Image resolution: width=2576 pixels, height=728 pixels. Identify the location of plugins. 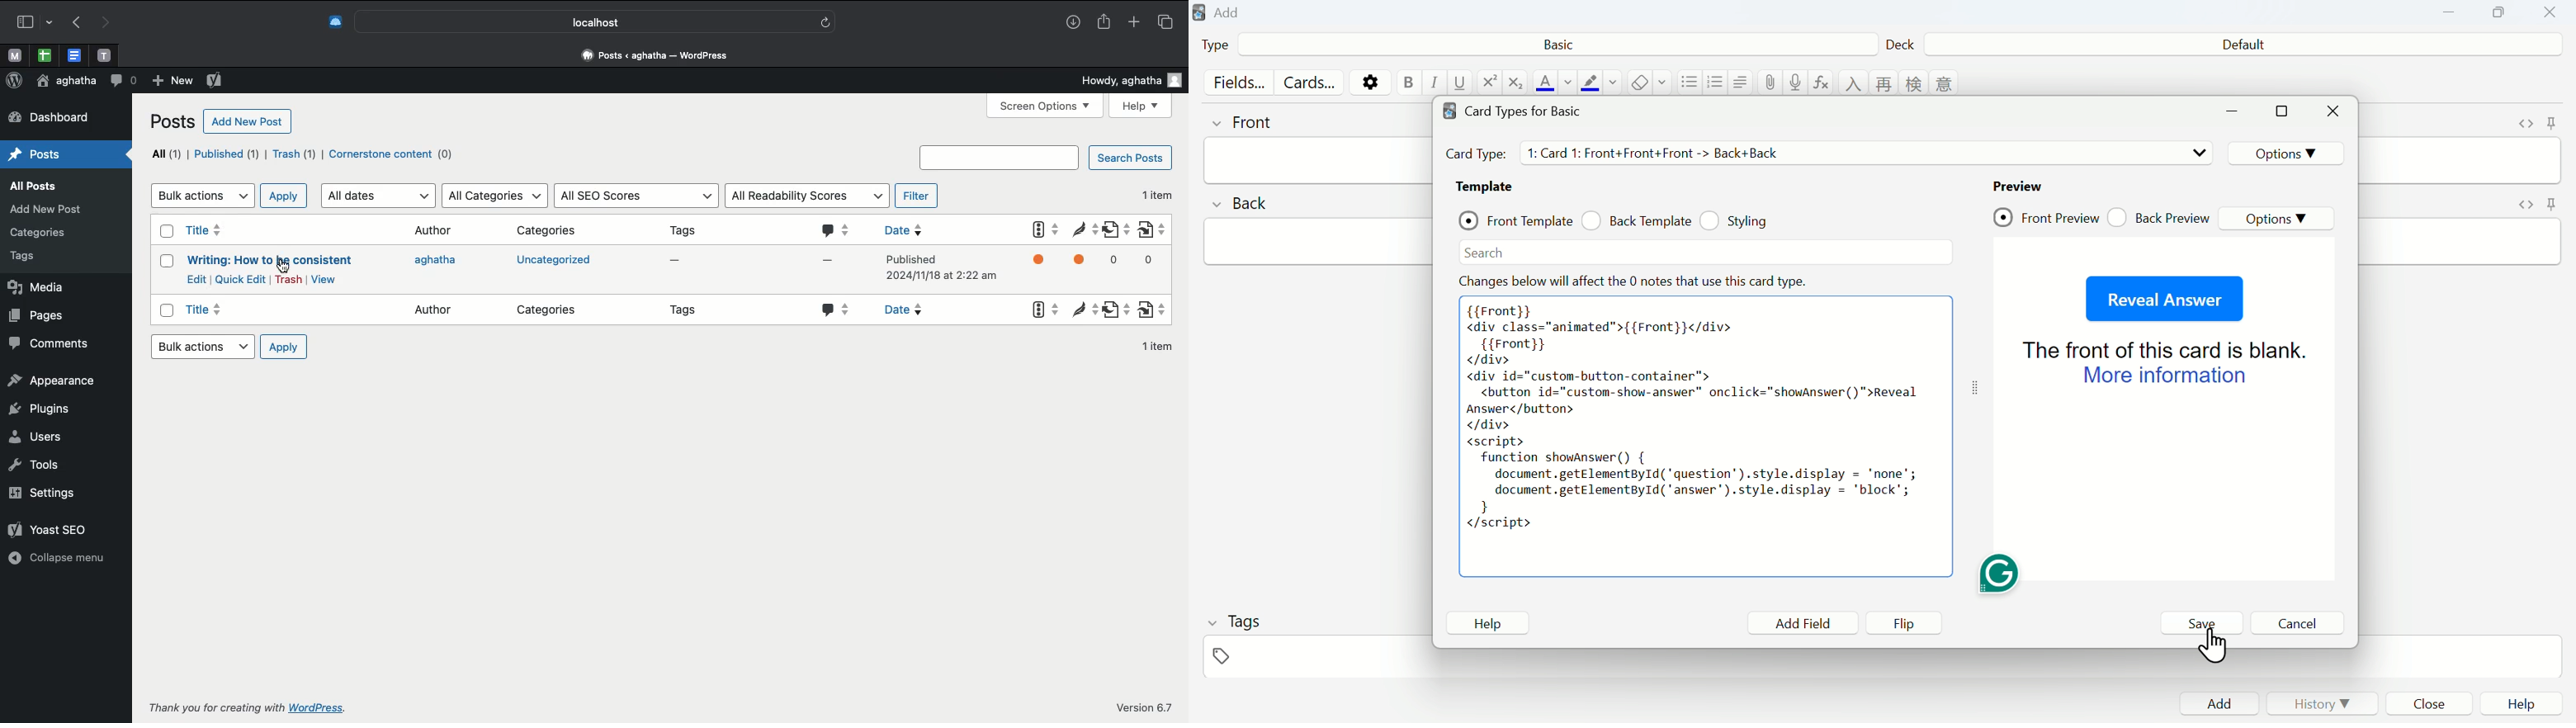
(40, 409).